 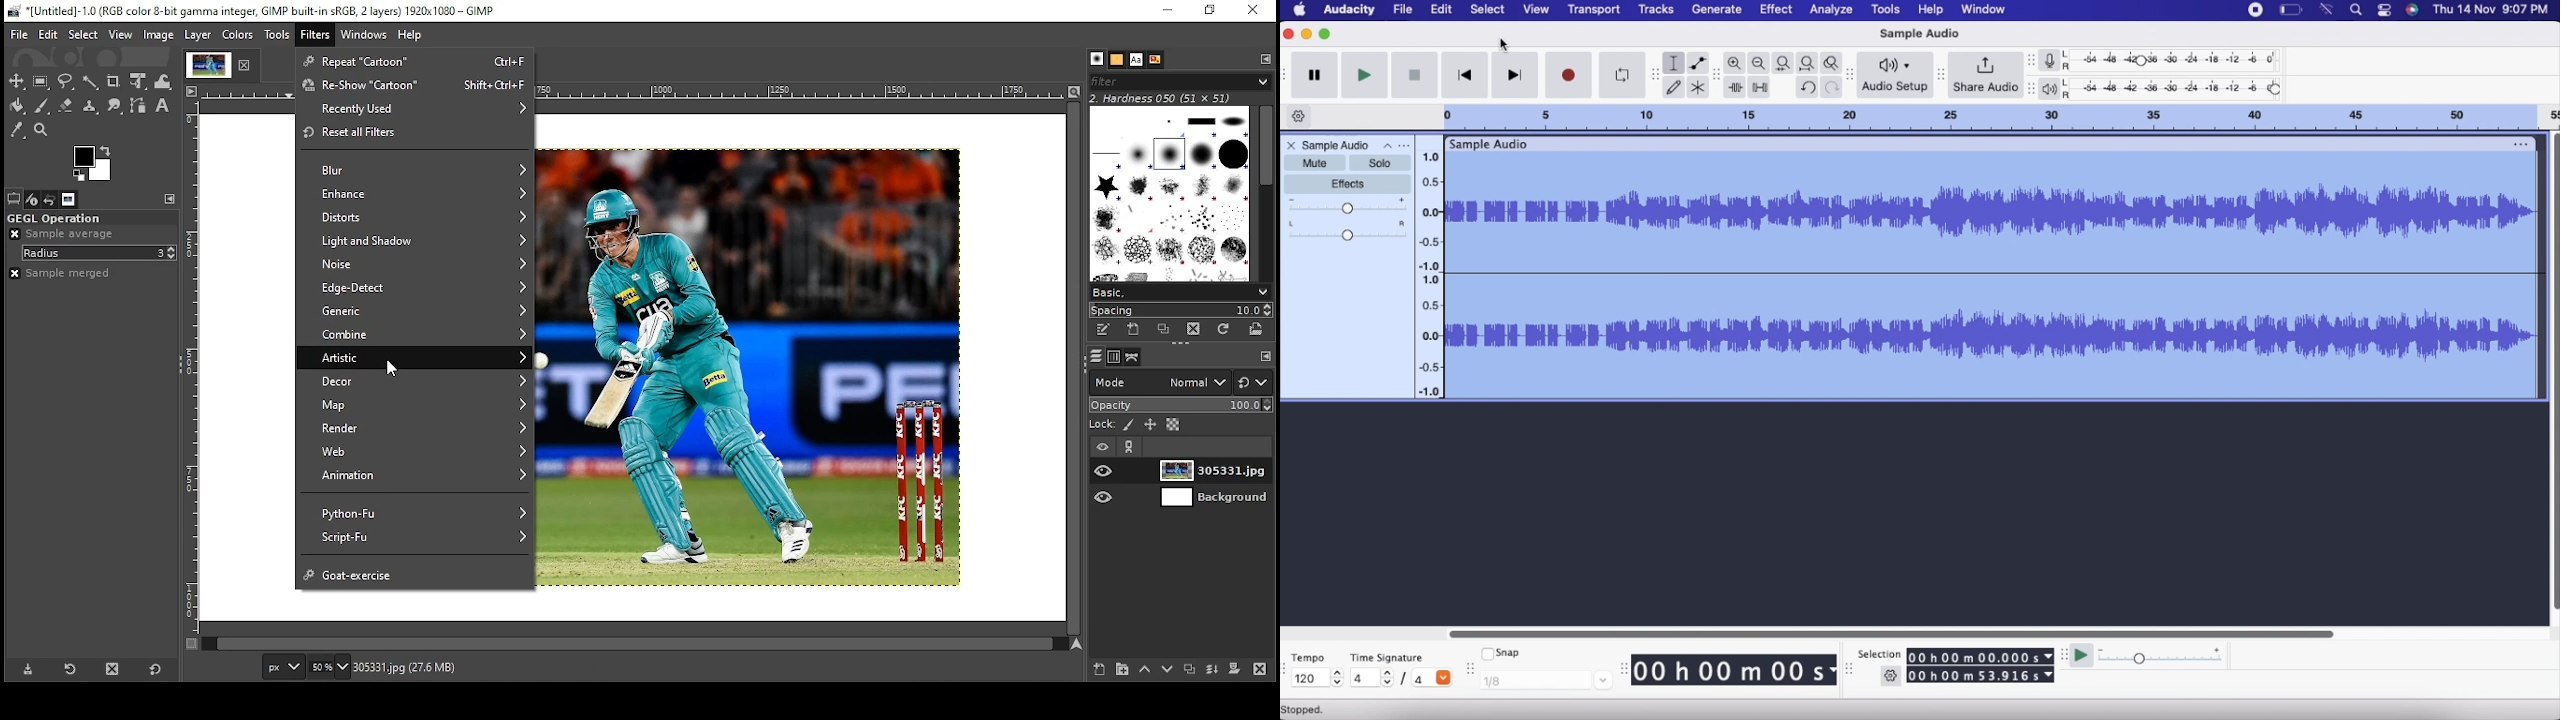 I want to click on tab, so click(x=206, y=65).